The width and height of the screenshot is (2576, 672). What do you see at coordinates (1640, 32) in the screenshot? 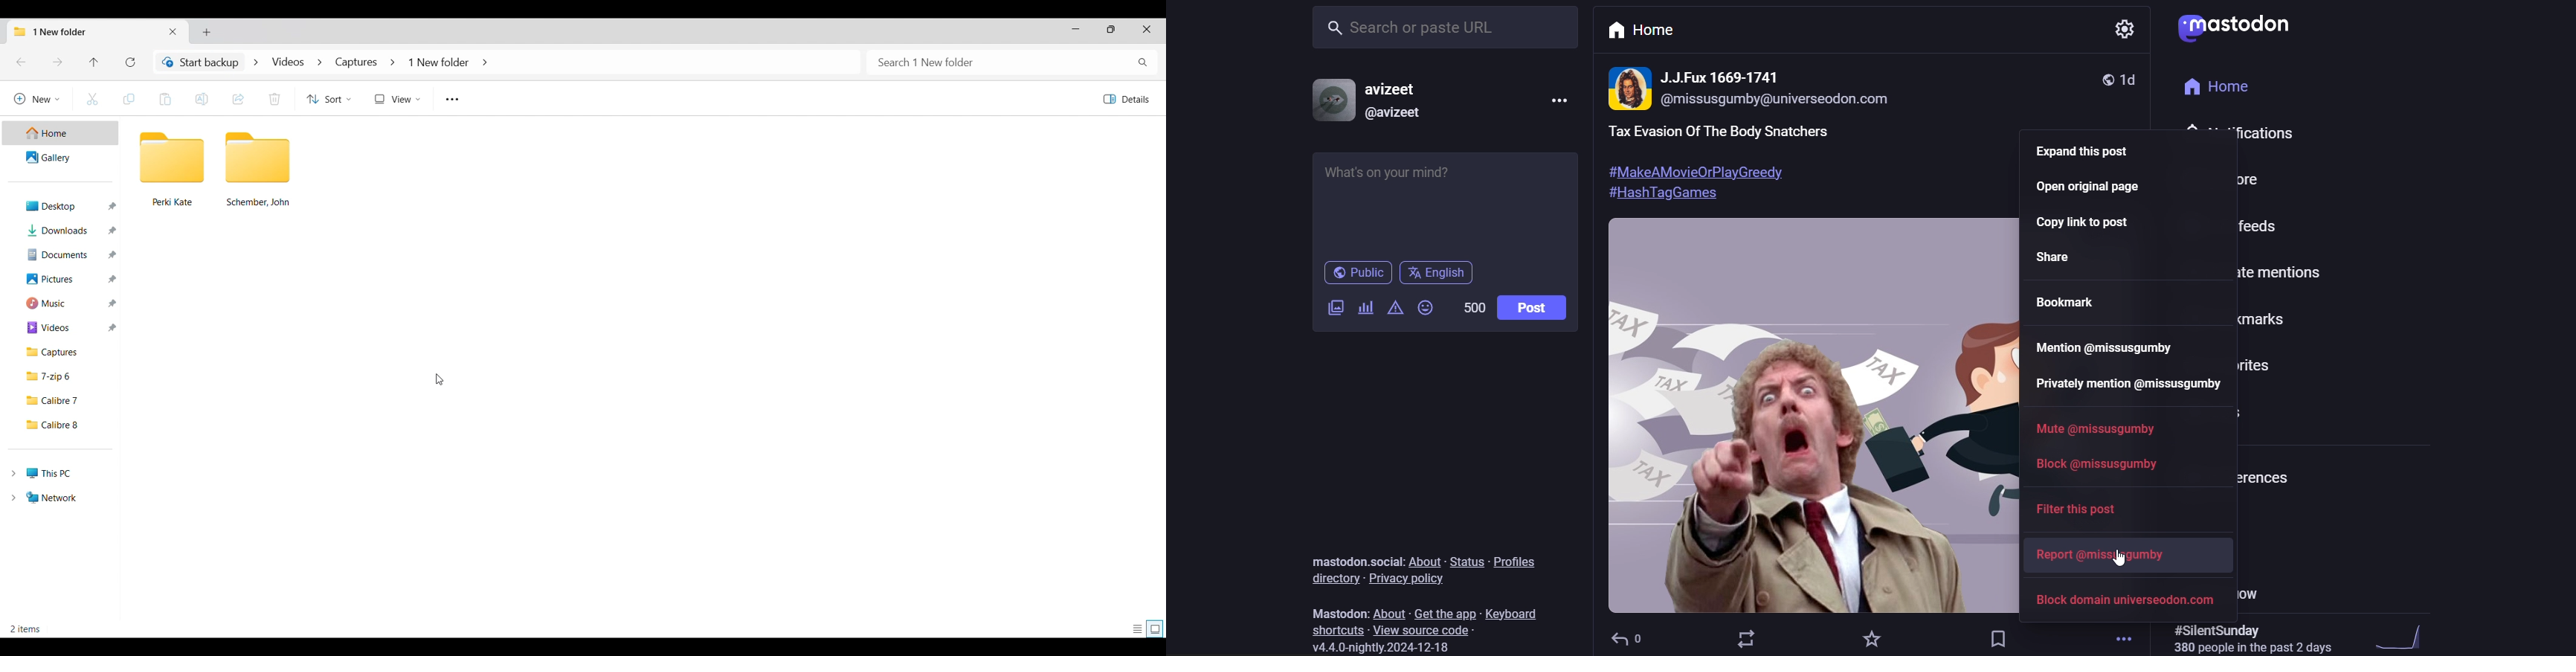
I see `home` at bounding box center [1640, 32].